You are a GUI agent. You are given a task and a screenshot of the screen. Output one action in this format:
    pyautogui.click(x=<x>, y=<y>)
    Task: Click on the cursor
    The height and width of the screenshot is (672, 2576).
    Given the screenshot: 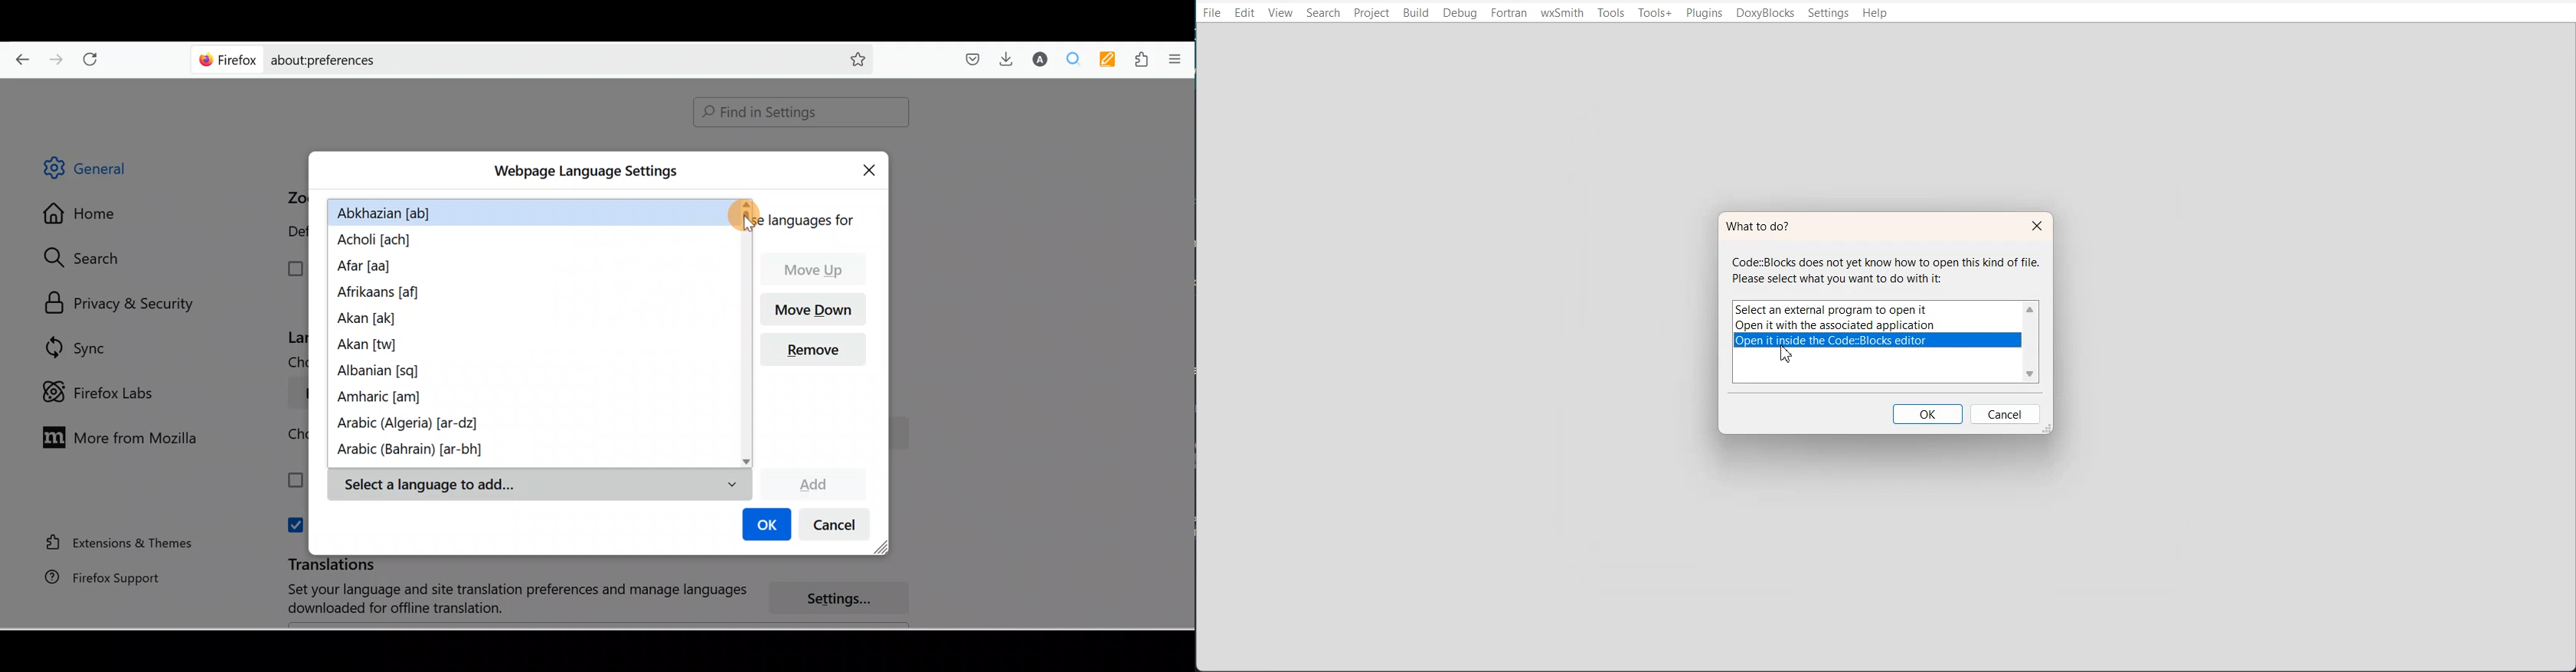 What is the action you would take?
    pyautogui.click(x=1786, y=352)
    